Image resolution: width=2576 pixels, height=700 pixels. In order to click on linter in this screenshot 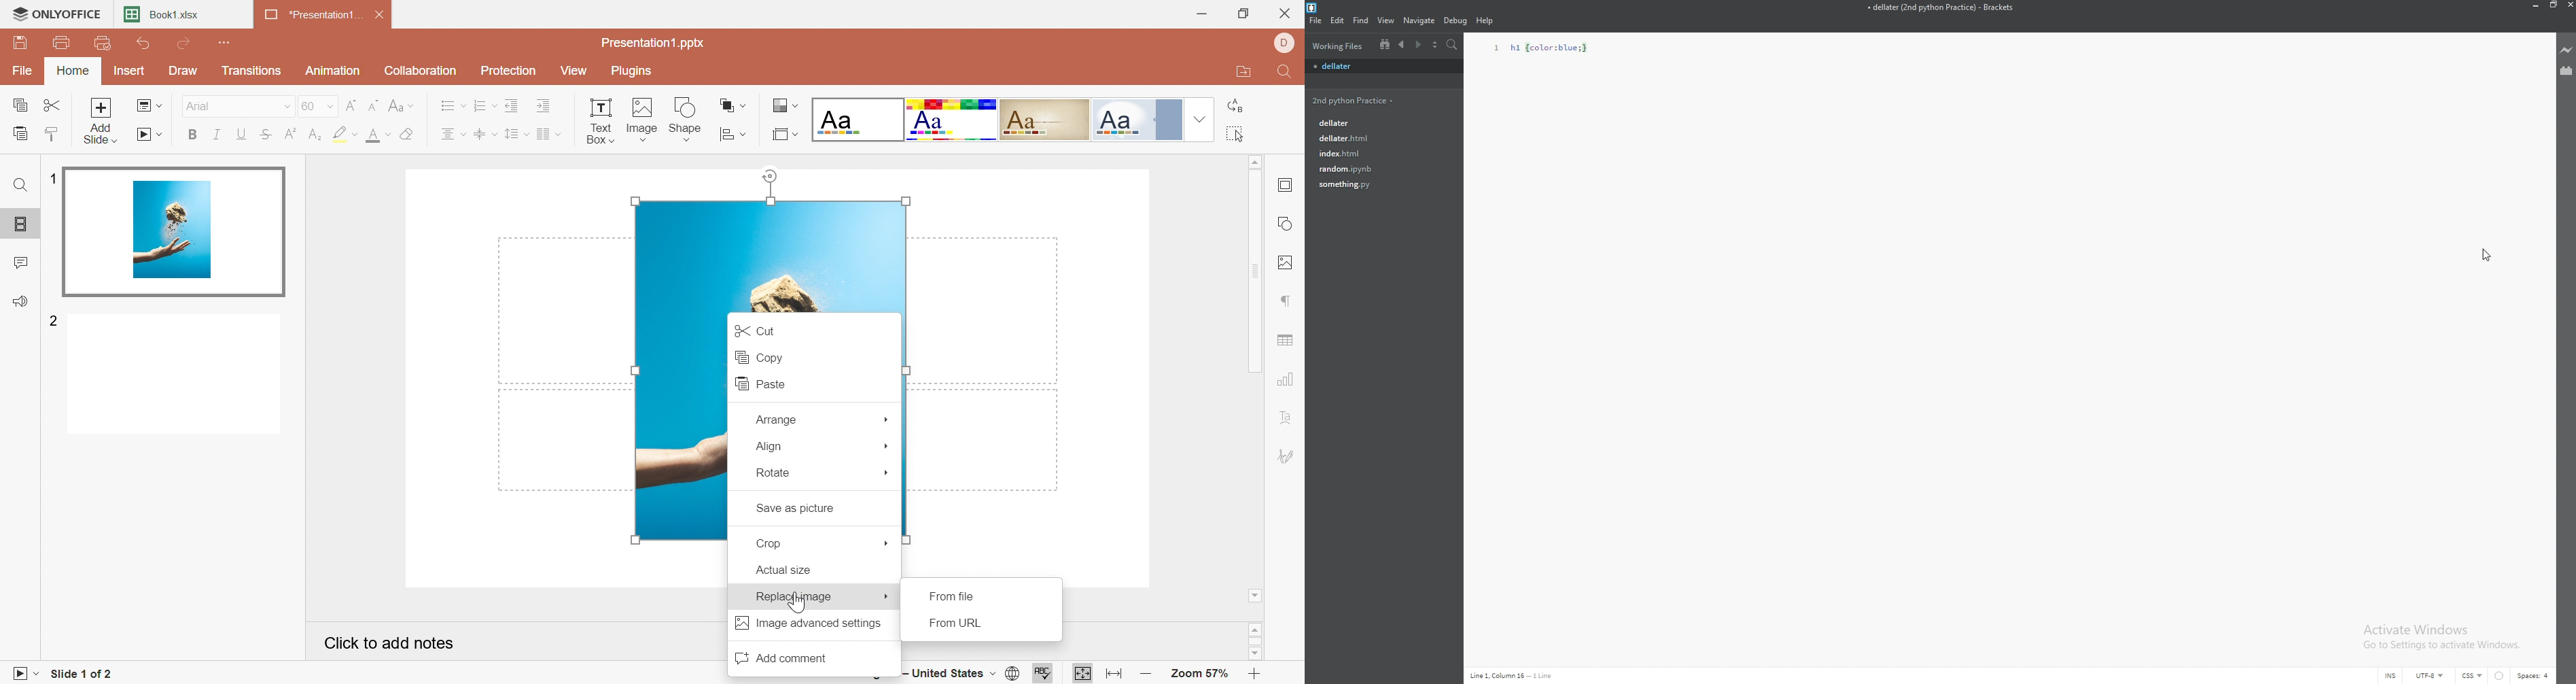, I will do `click(2501, 677)`.